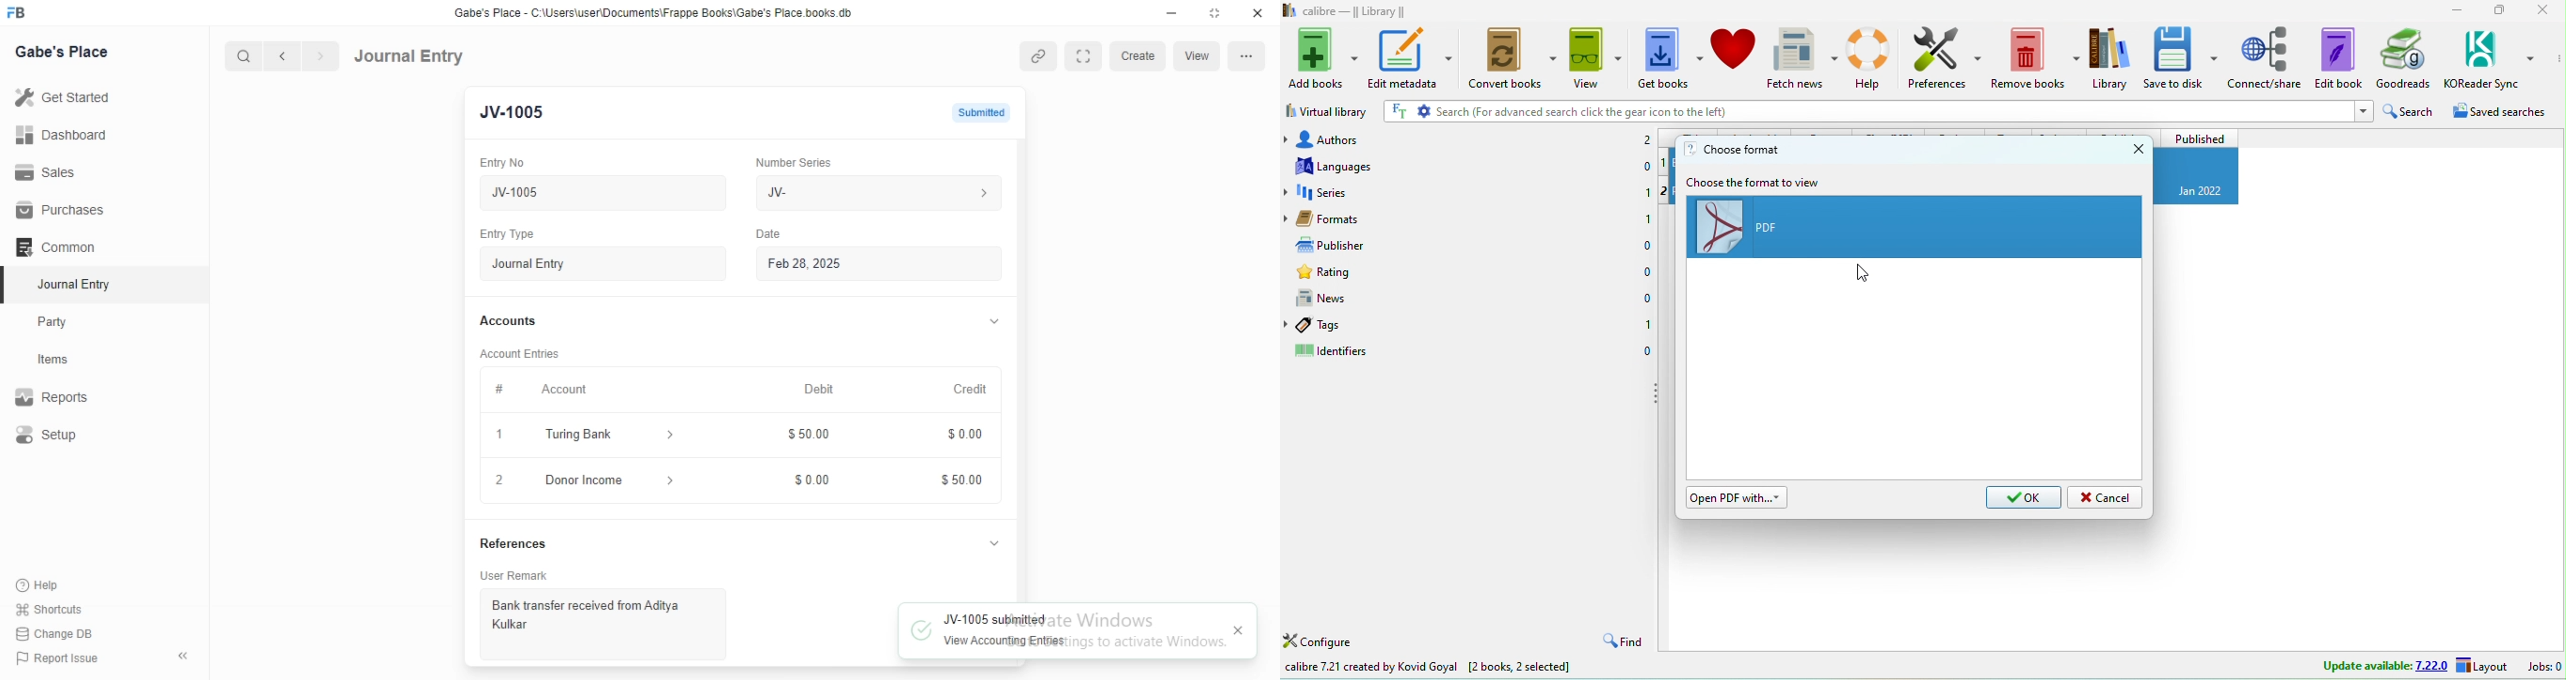 This screenshot has width=2576, height=700. What do you see at coordinates (2501, 10) in the screenshot?
I see `maximize` at bounding box center [2501, 10].